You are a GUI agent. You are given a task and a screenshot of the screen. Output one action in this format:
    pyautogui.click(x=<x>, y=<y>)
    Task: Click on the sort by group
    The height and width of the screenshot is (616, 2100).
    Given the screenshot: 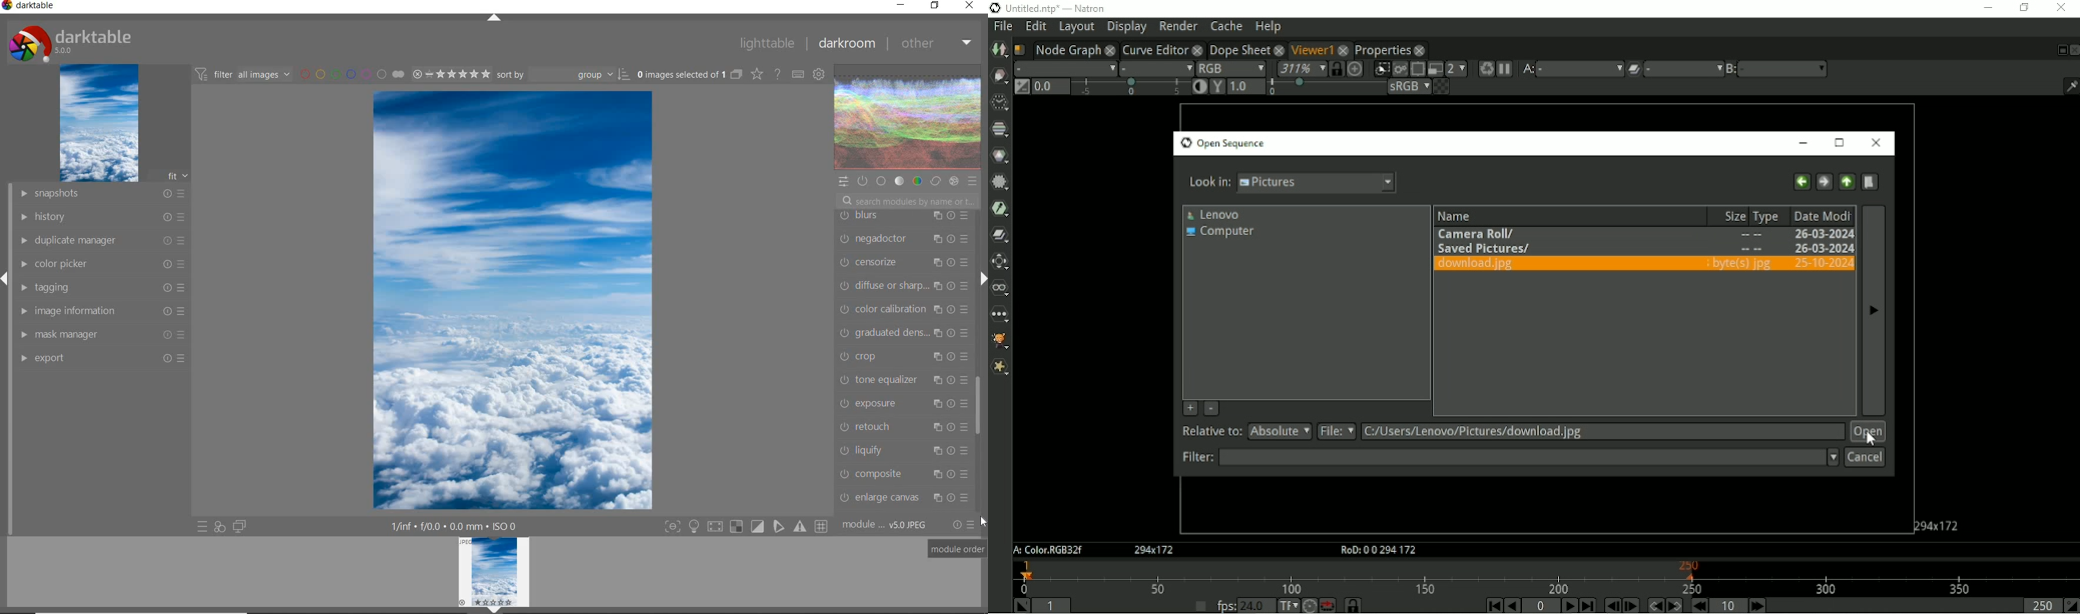 What is the action you would take?
    pyautogui.click(x=562, y=75)
    